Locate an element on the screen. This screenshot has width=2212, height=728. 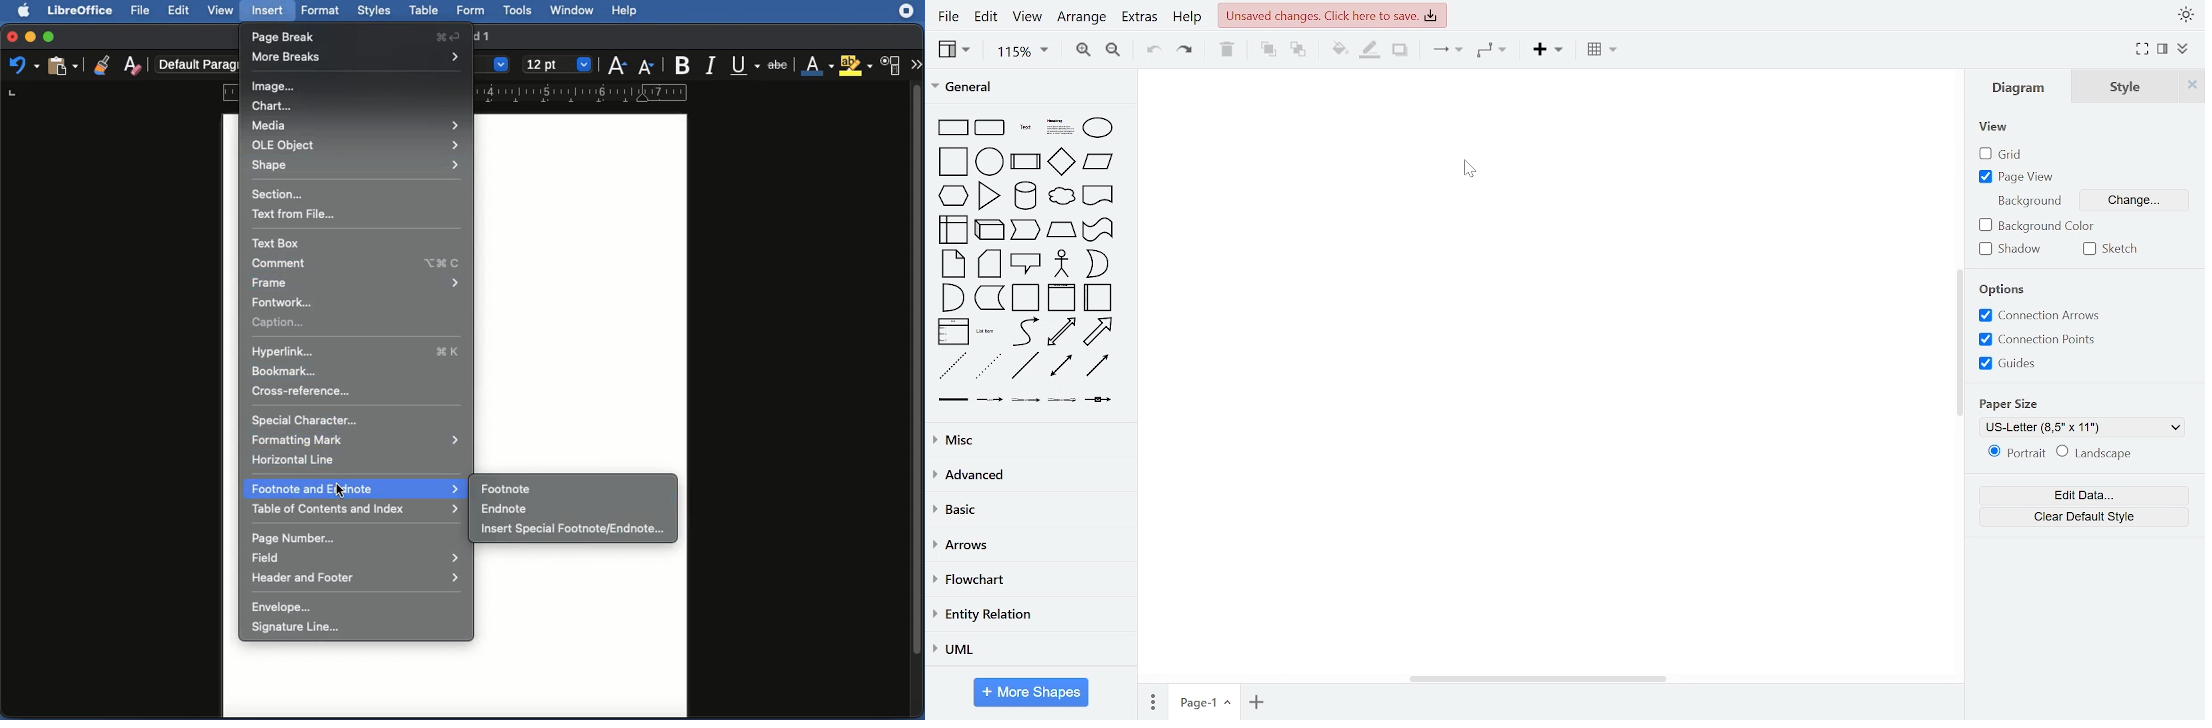
Paste is located at coordinates (62, 65).